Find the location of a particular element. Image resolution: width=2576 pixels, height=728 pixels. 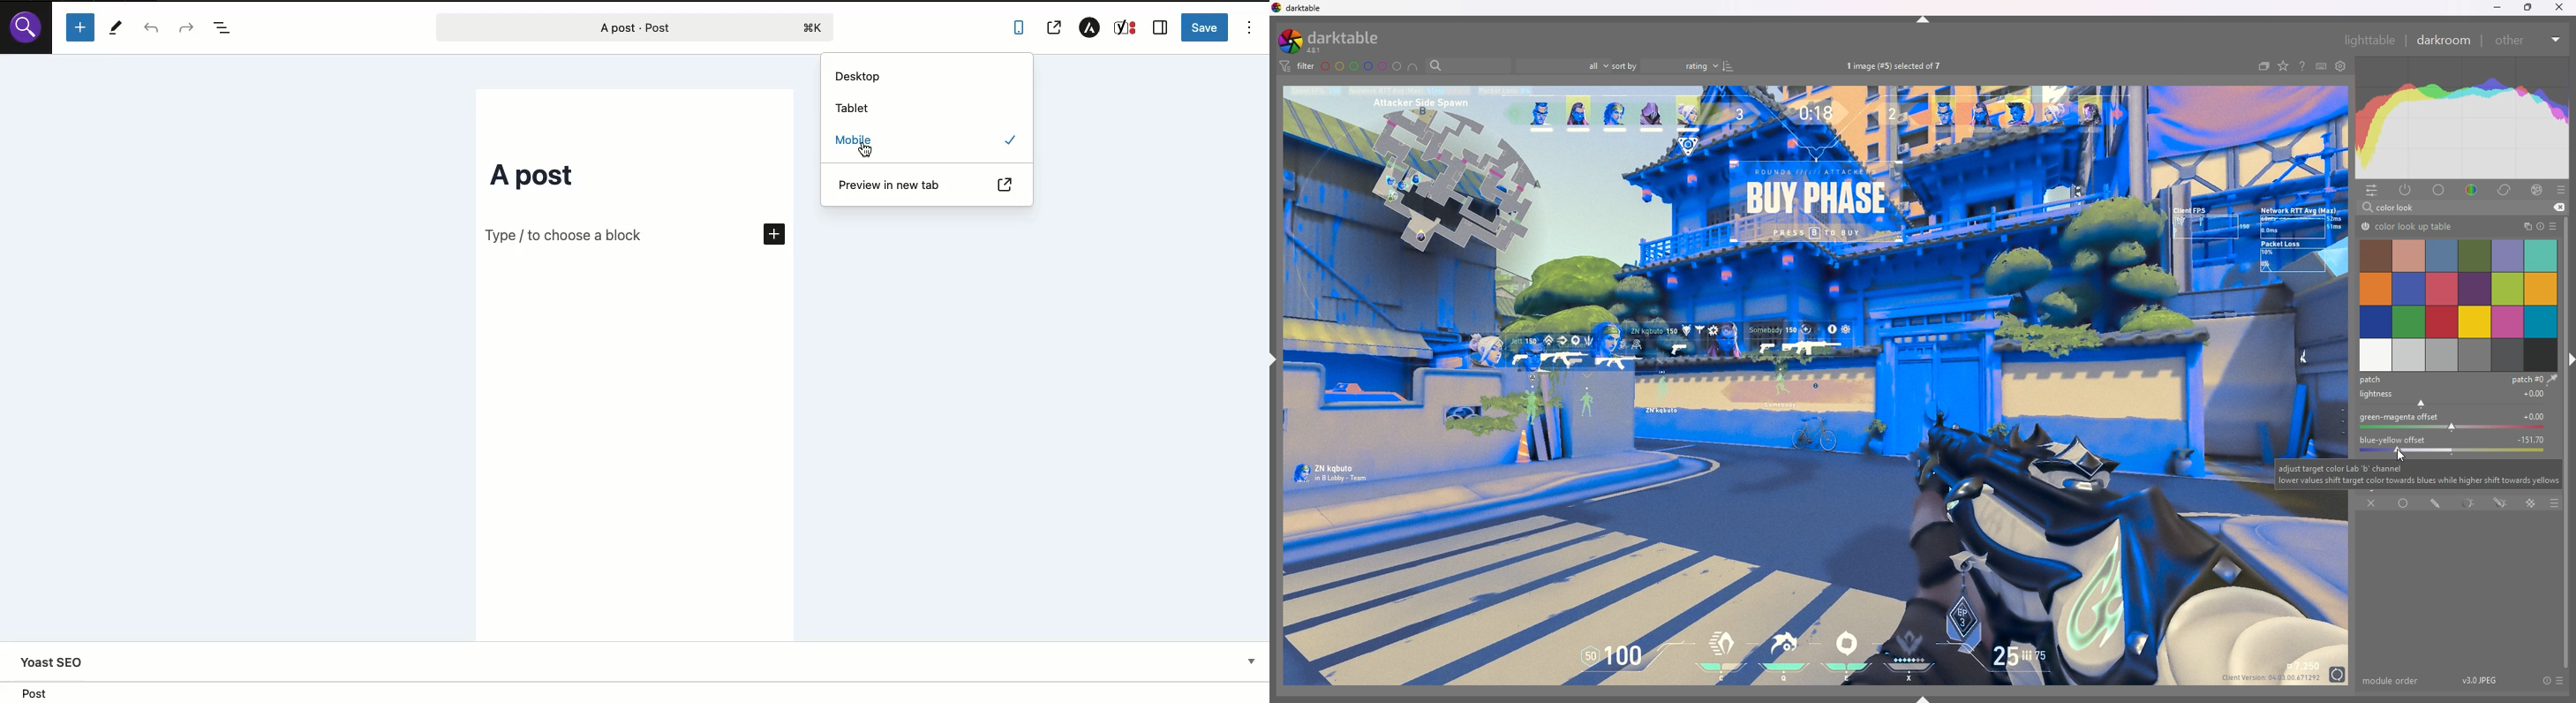

color is located at coordinates (2474, 191).